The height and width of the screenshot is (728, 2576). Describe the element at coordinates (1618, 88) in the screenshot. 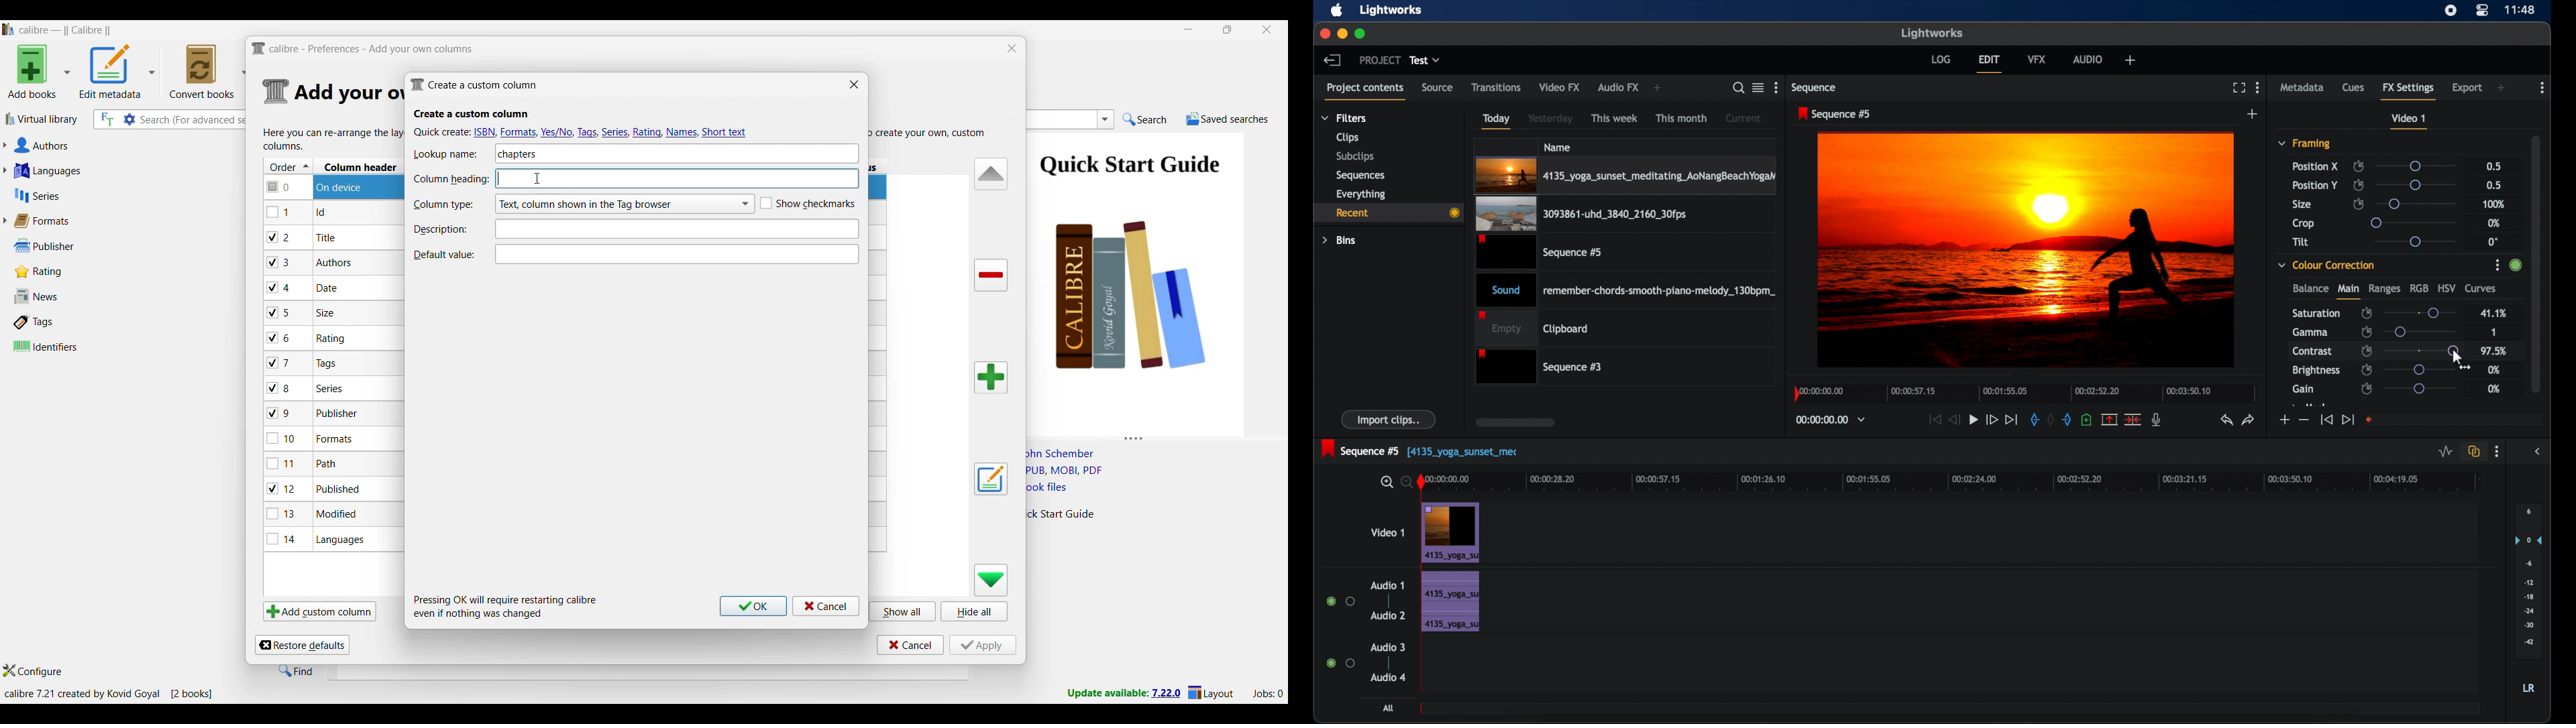

I see `audio fx` at that location.